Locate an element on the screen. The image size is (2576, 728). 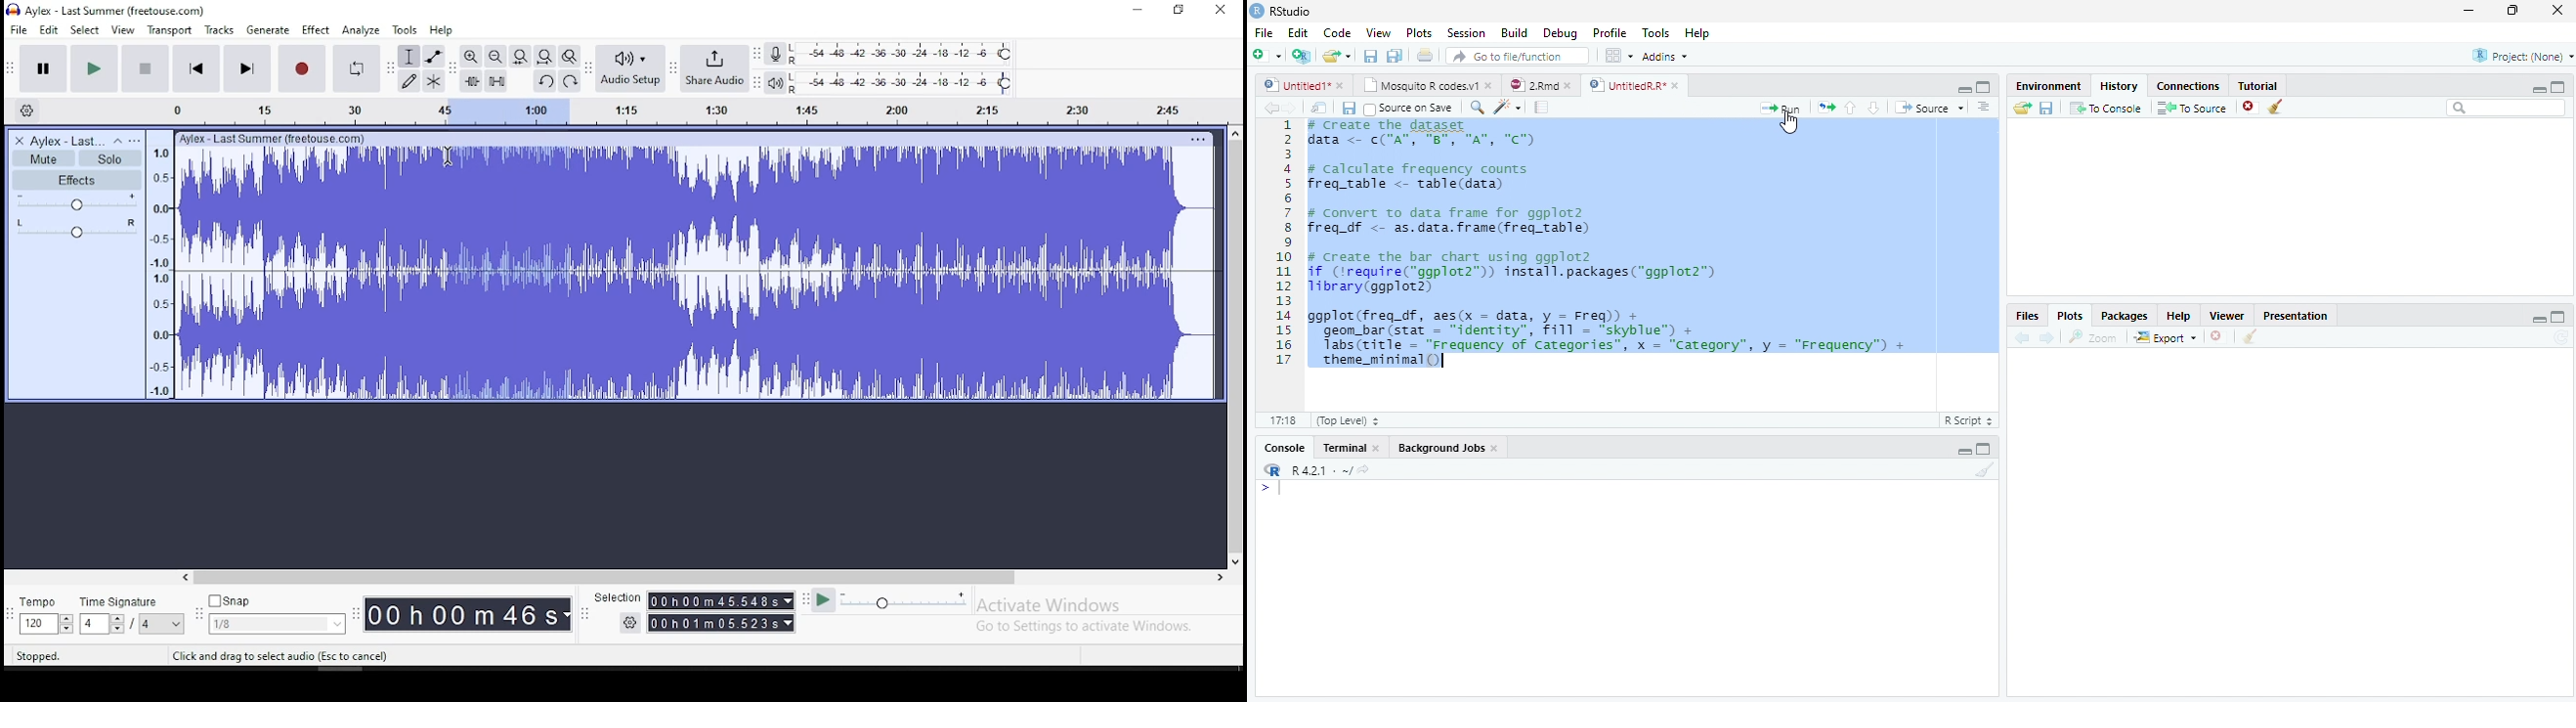
1.1 is located at coordinates (1278, 419).